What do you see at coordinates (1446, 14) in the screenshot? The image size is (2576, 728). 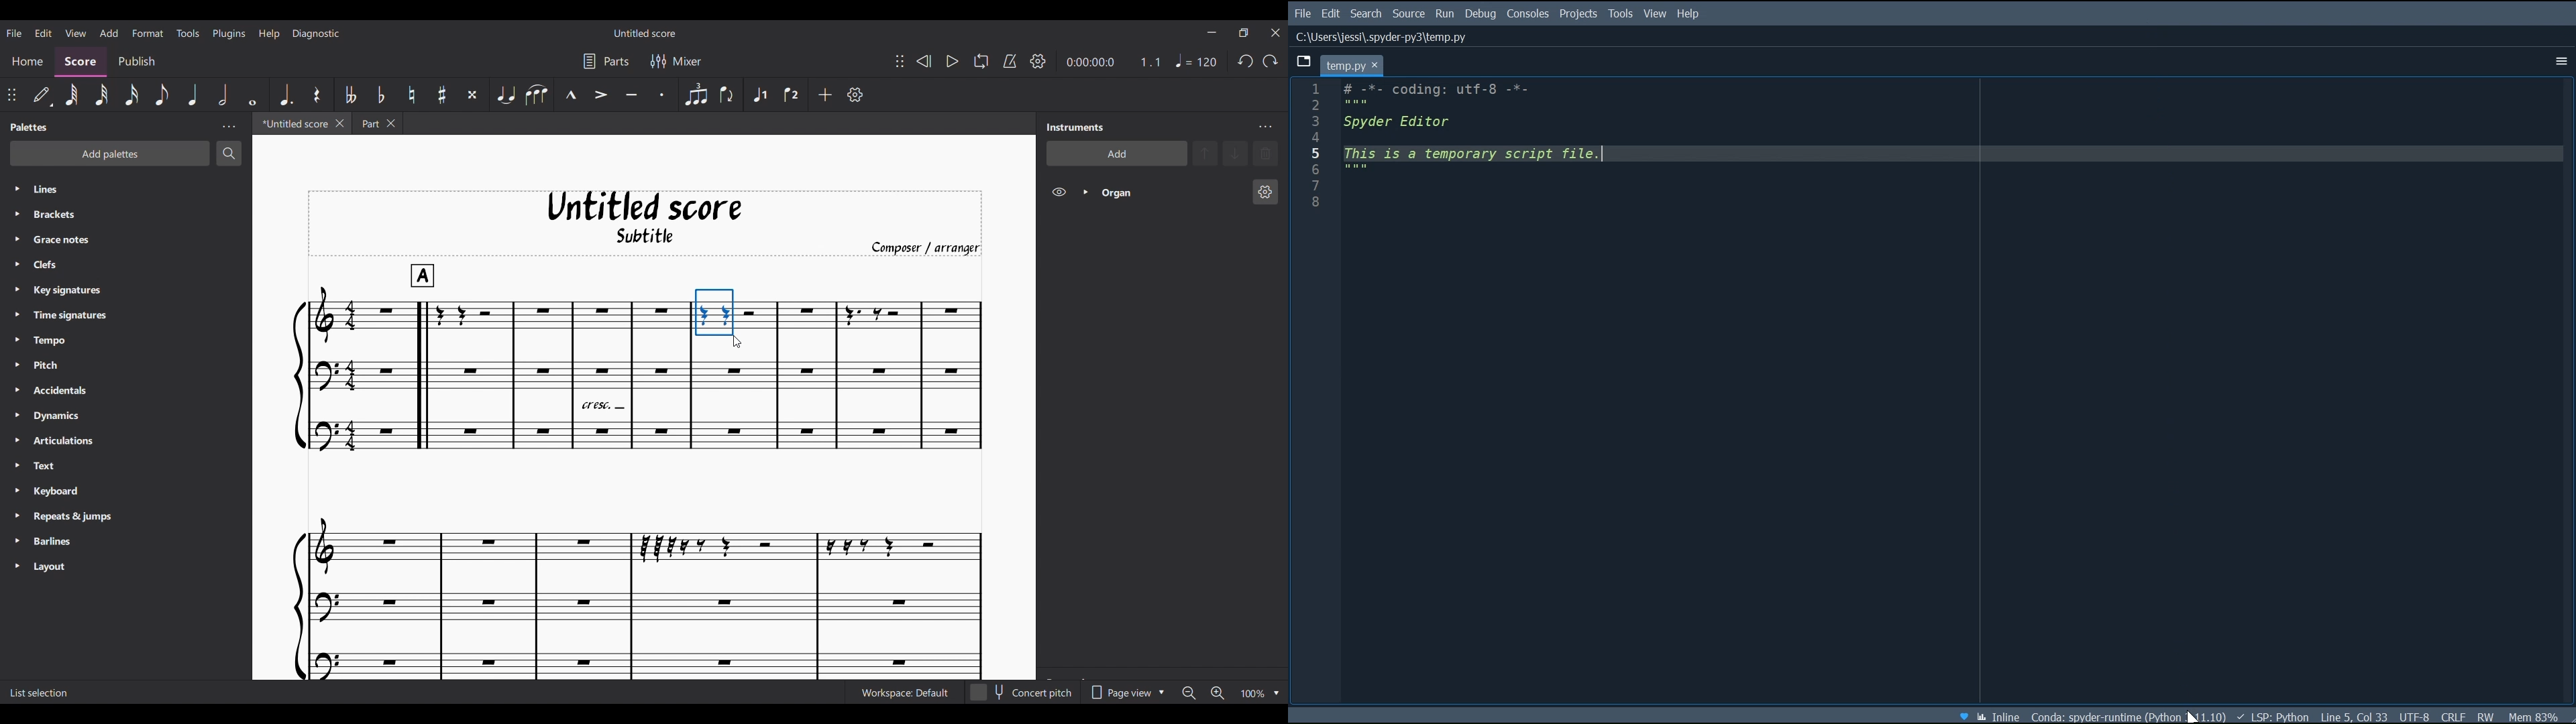 I see `Run` at bounding box center [1446, 14].